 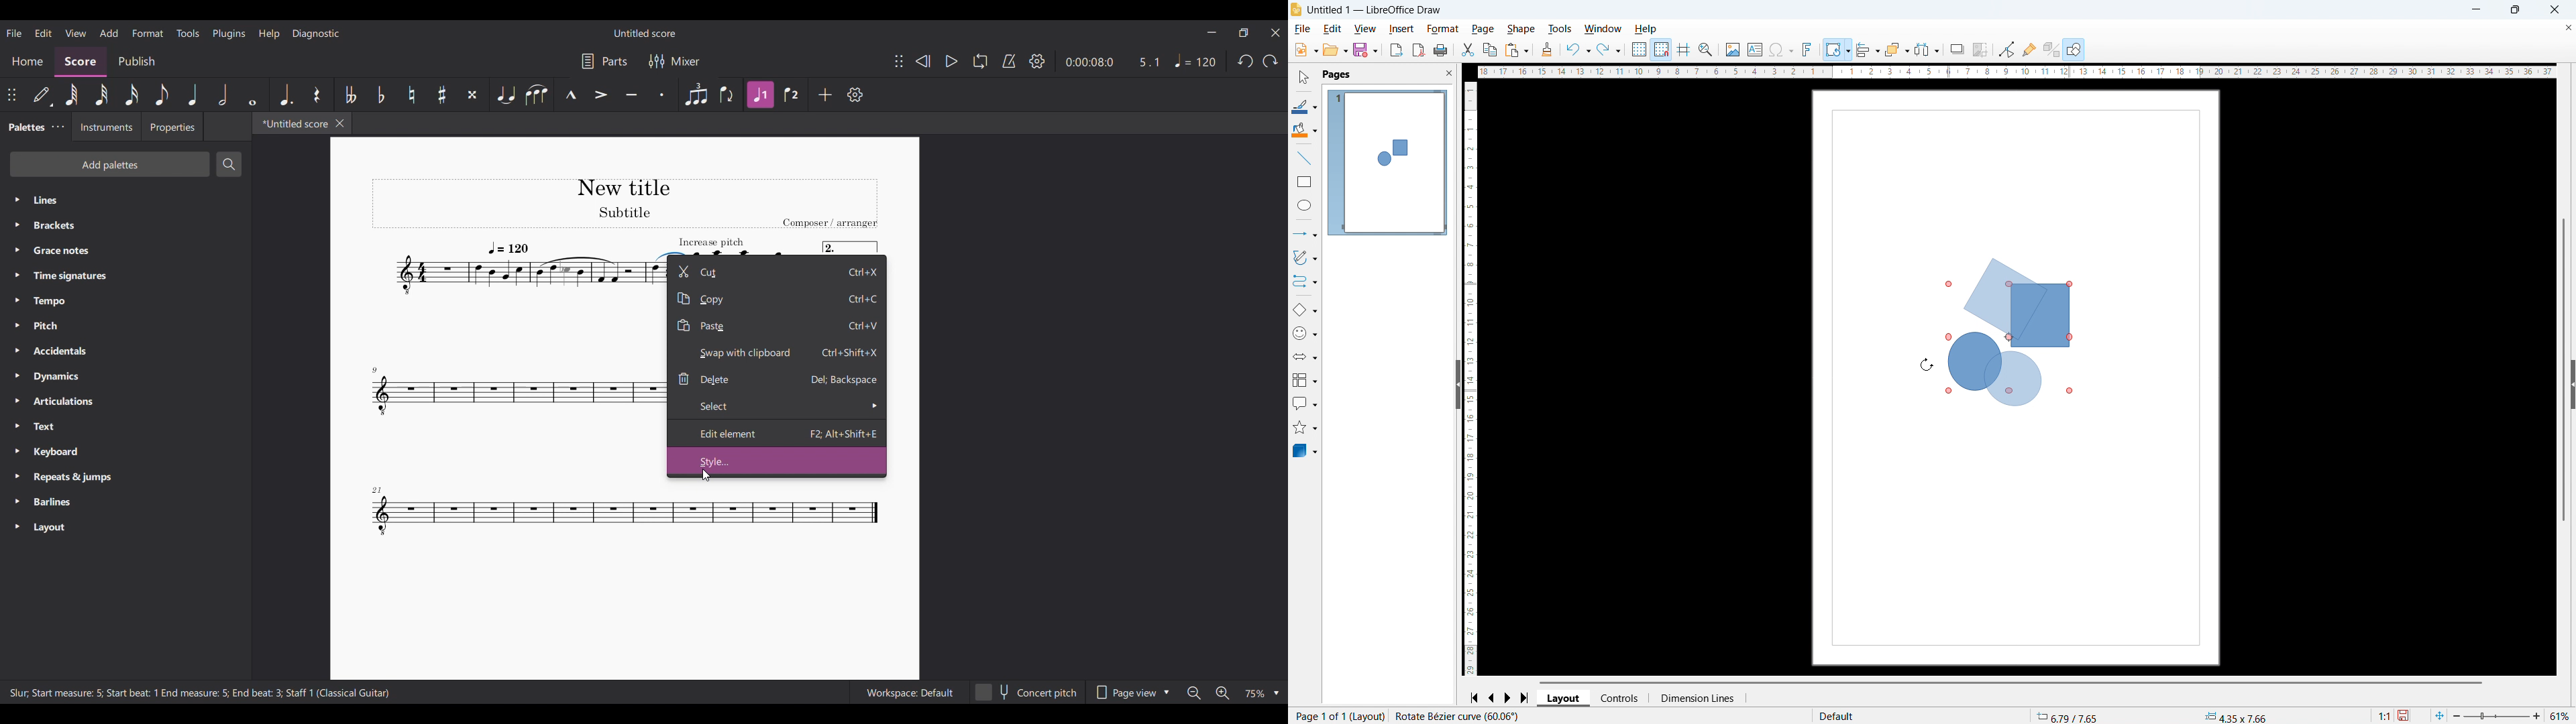 I want to click on Action status, so click(x=1456, y=716).